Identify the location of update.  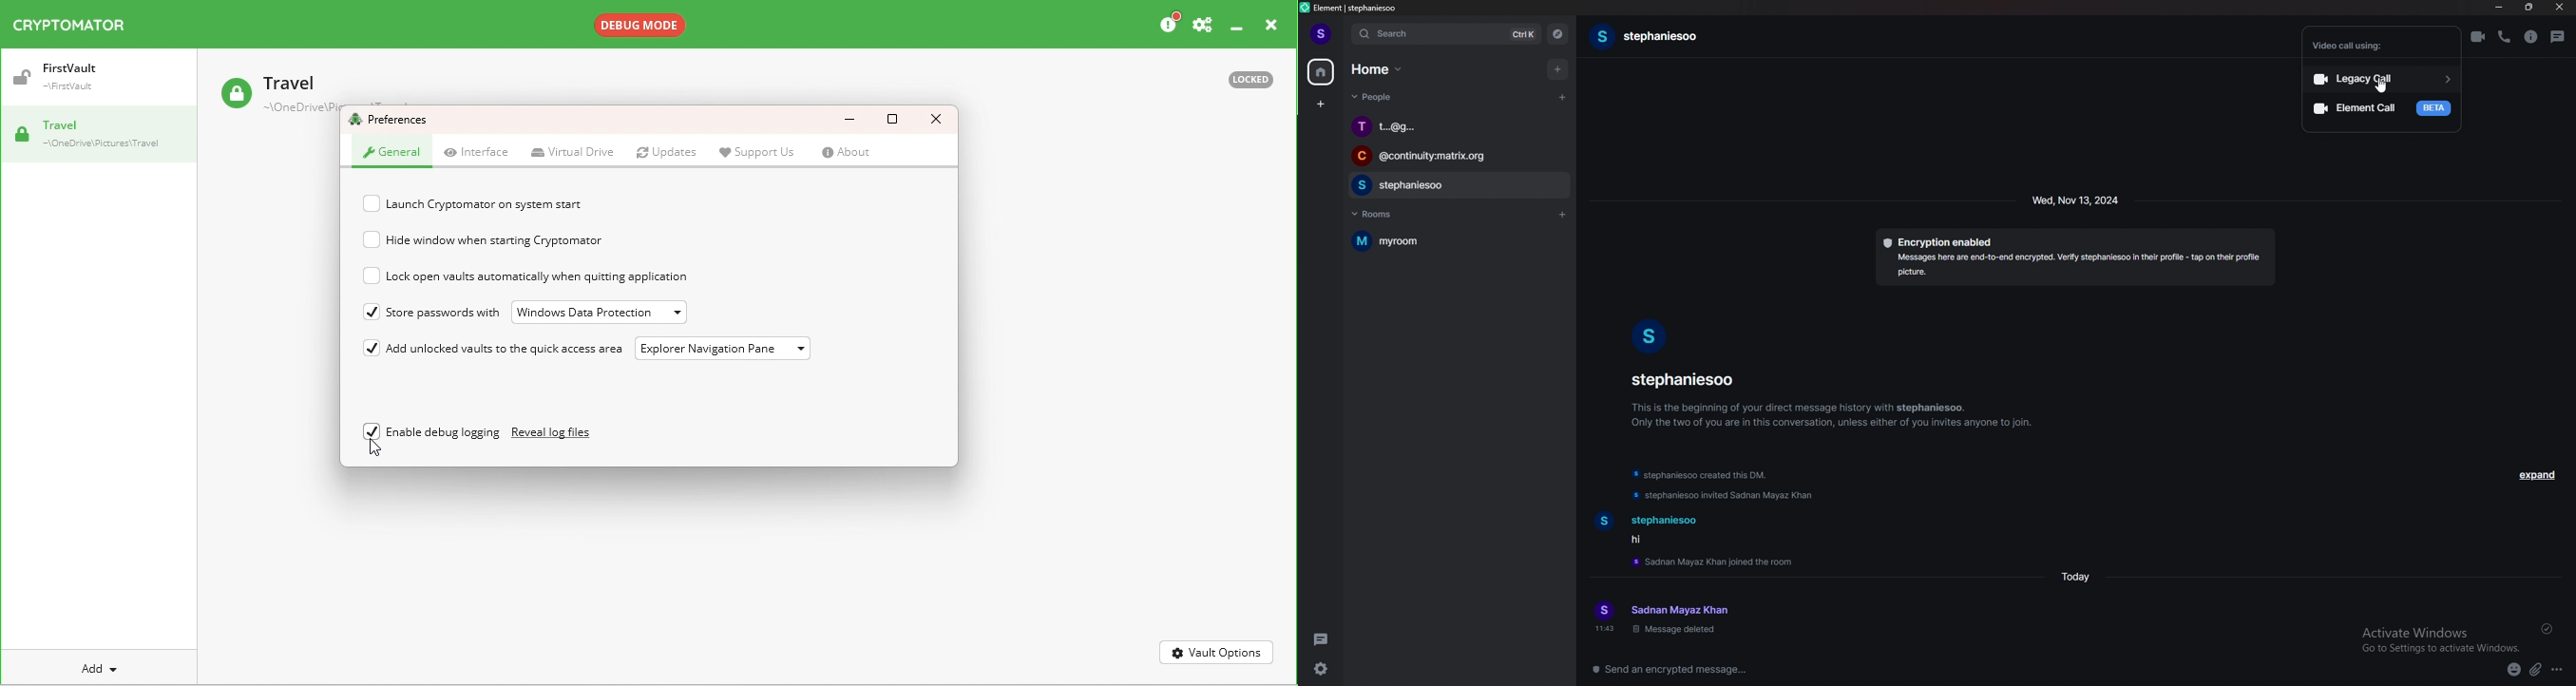
(1704, 474).